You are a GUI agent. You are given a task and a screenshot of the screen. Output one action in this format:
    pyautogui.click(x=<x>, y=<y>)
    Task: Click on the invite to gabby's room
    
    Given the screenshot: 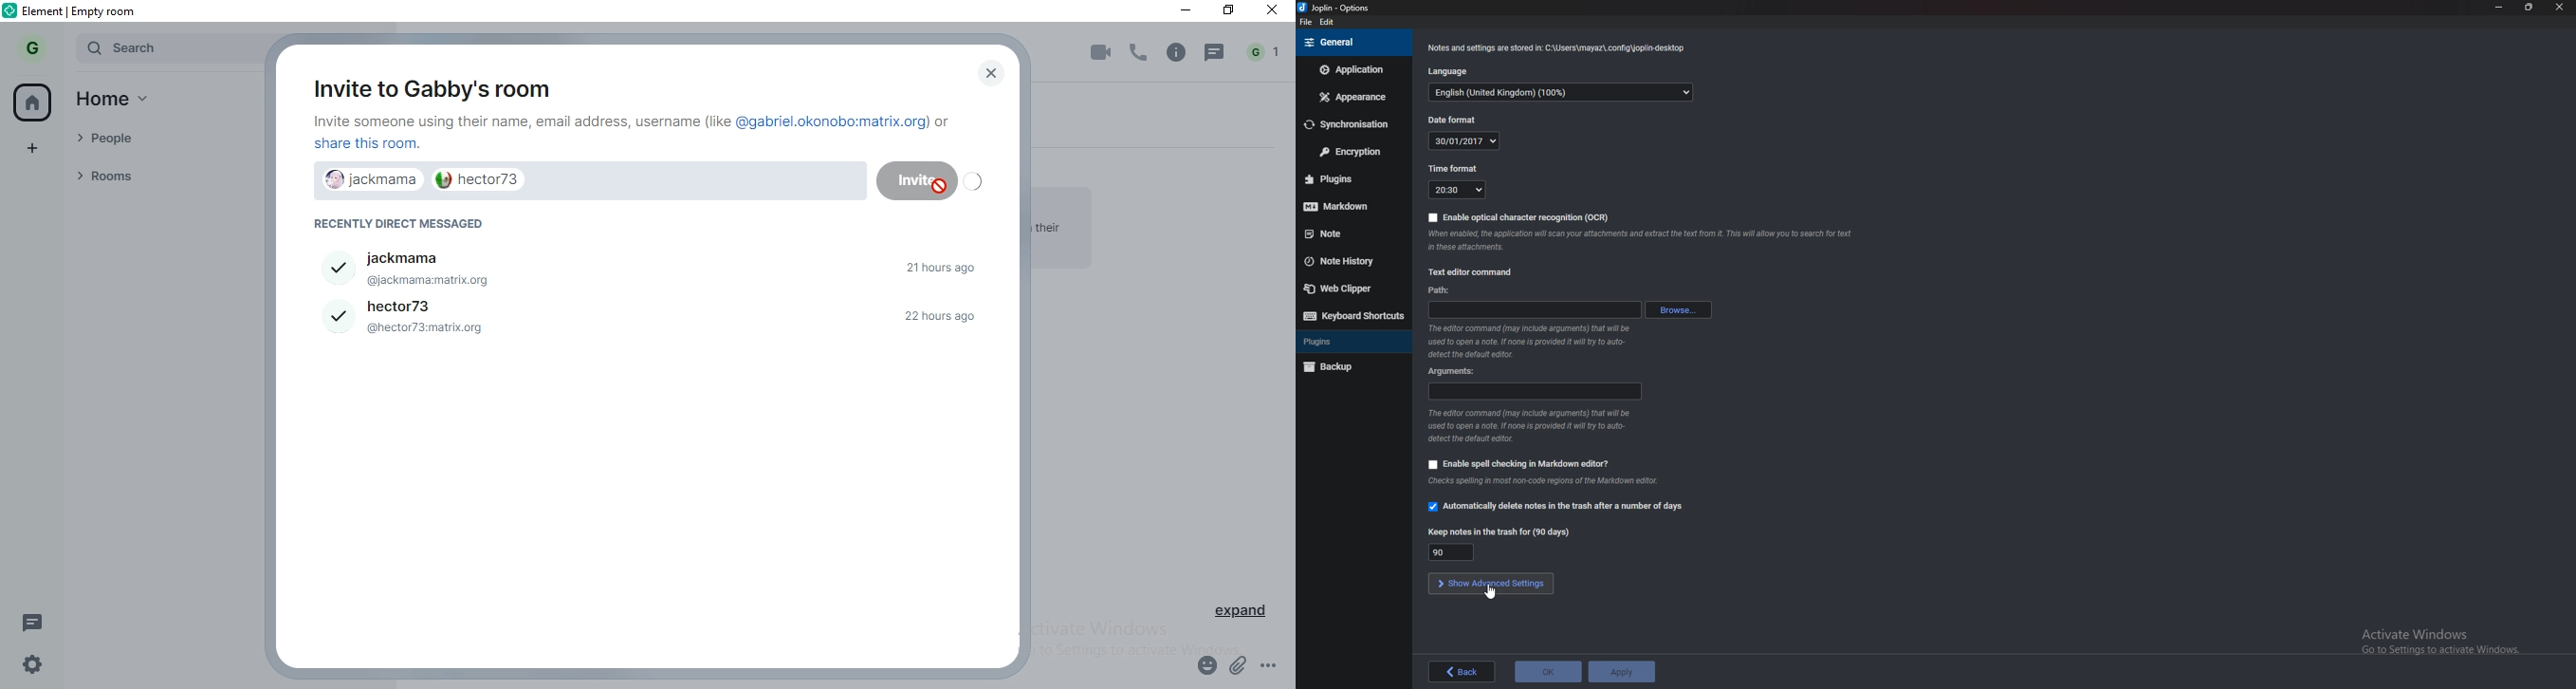 What is the action you would take?
    pyautogui.click(x=428, y=85)
    